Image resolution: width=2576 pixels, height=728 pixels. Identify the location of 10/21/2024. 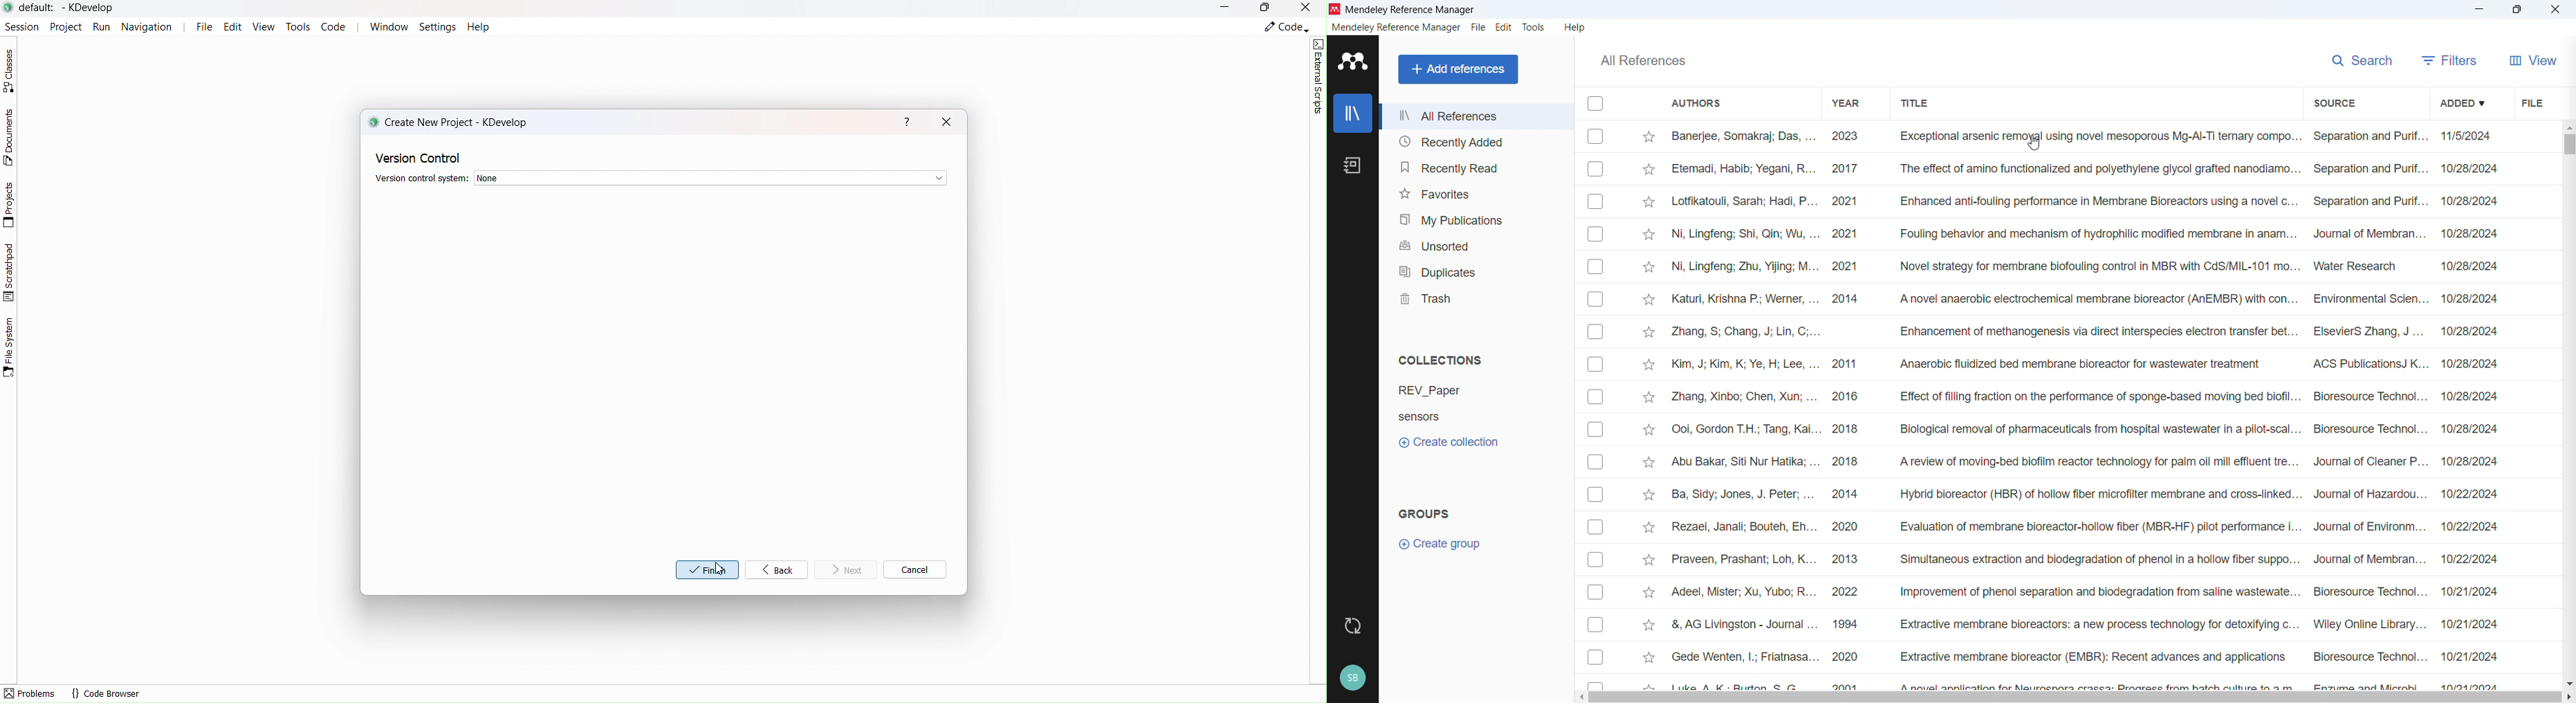
(2474, 654).